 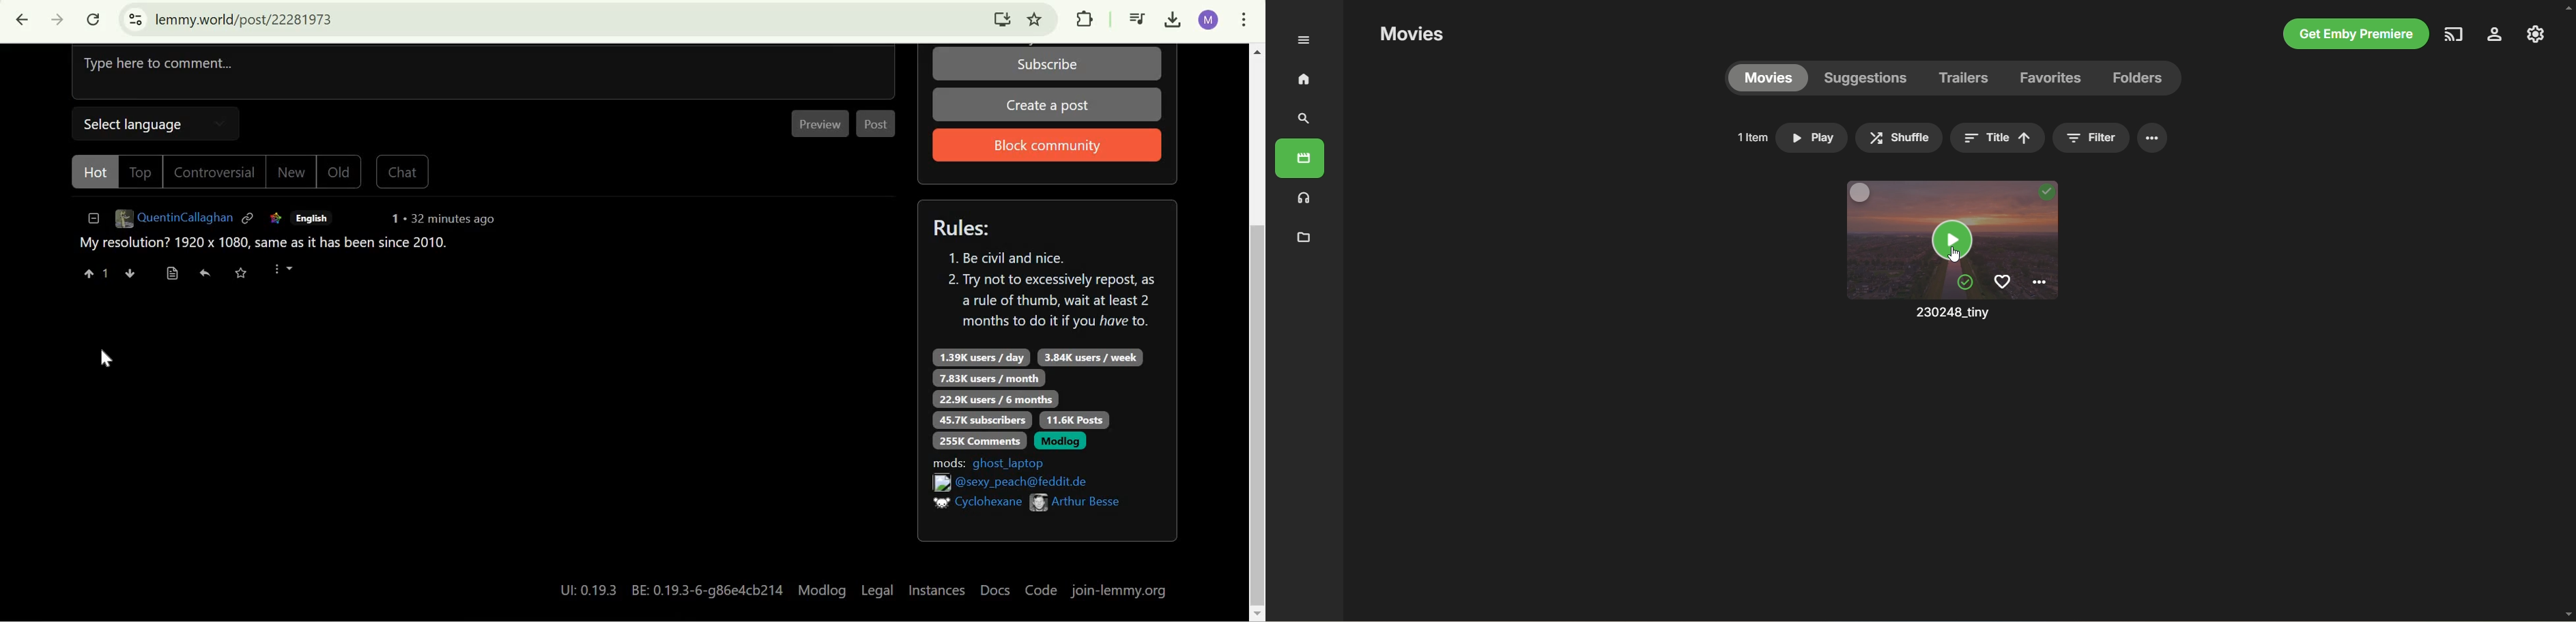 What do you see at coordinates (2091, 138) in the screenshot?
I see `filter` at bounding box center [2091, 138].